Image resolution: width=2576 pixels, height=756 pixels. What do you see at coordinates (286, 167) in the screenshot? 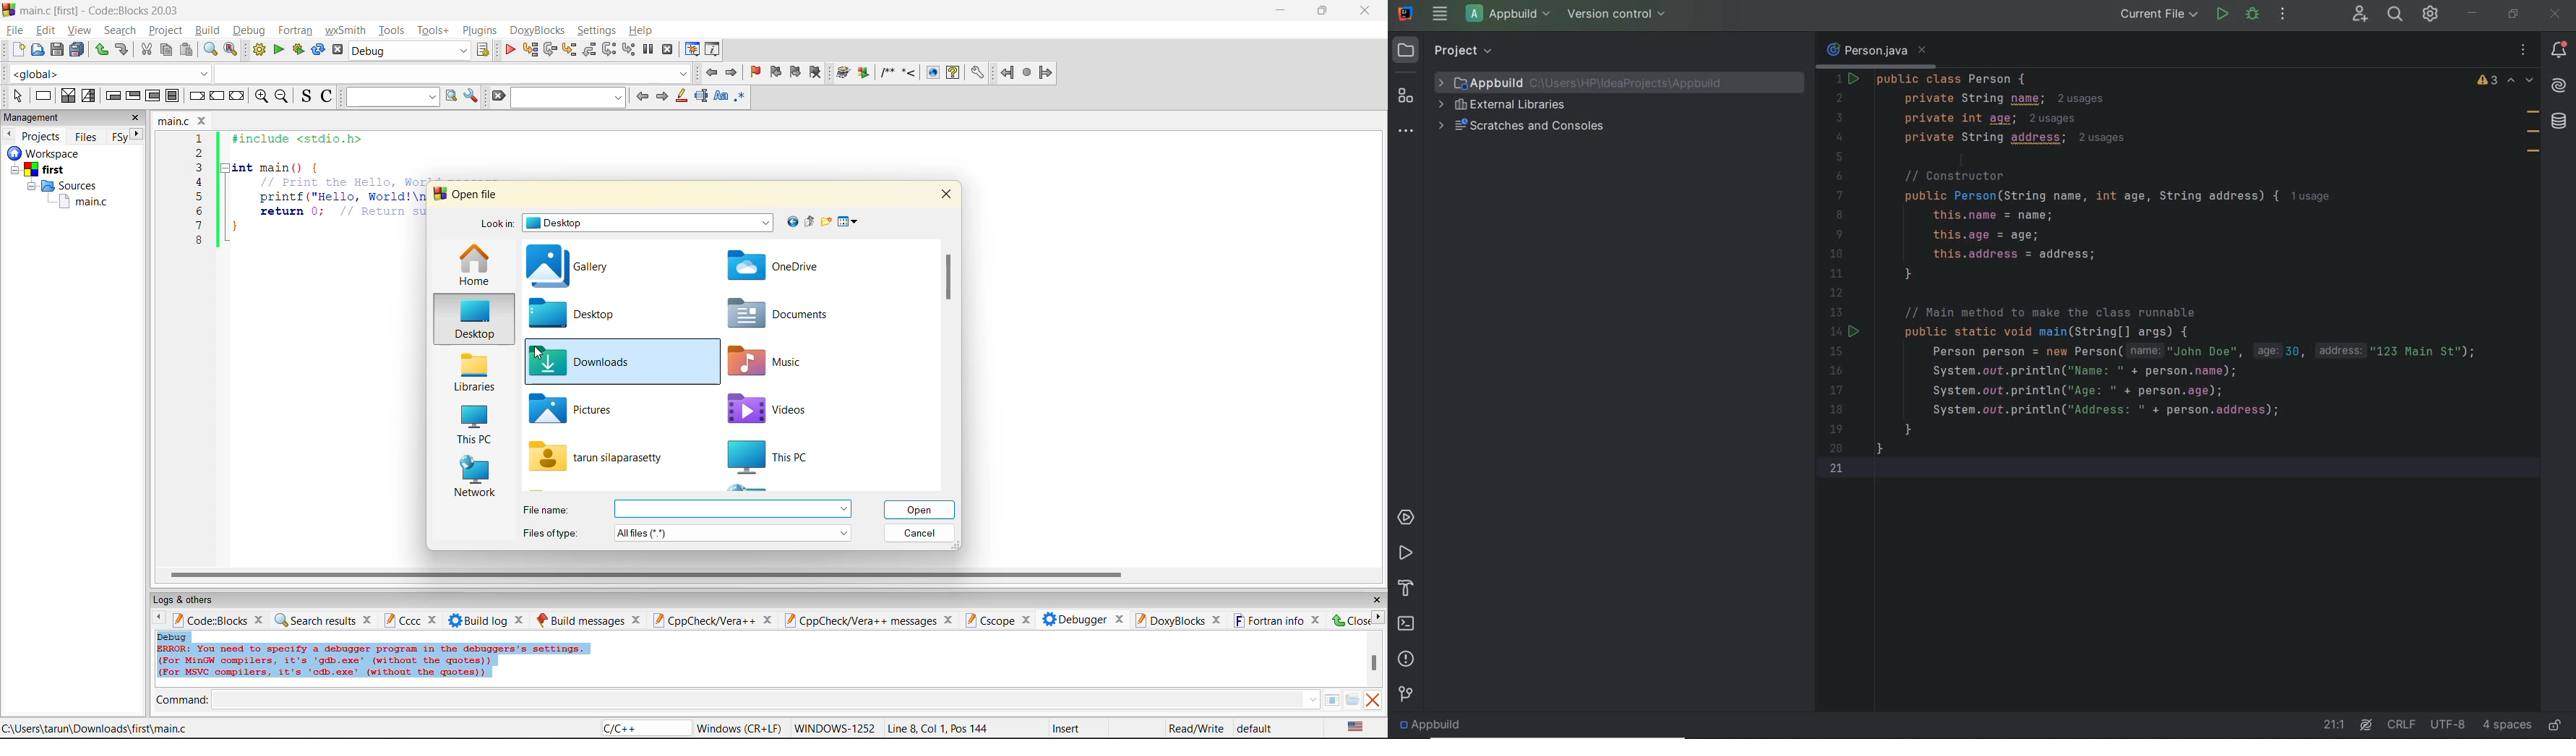
I see `int main(){` at bounding box center [286, 167].